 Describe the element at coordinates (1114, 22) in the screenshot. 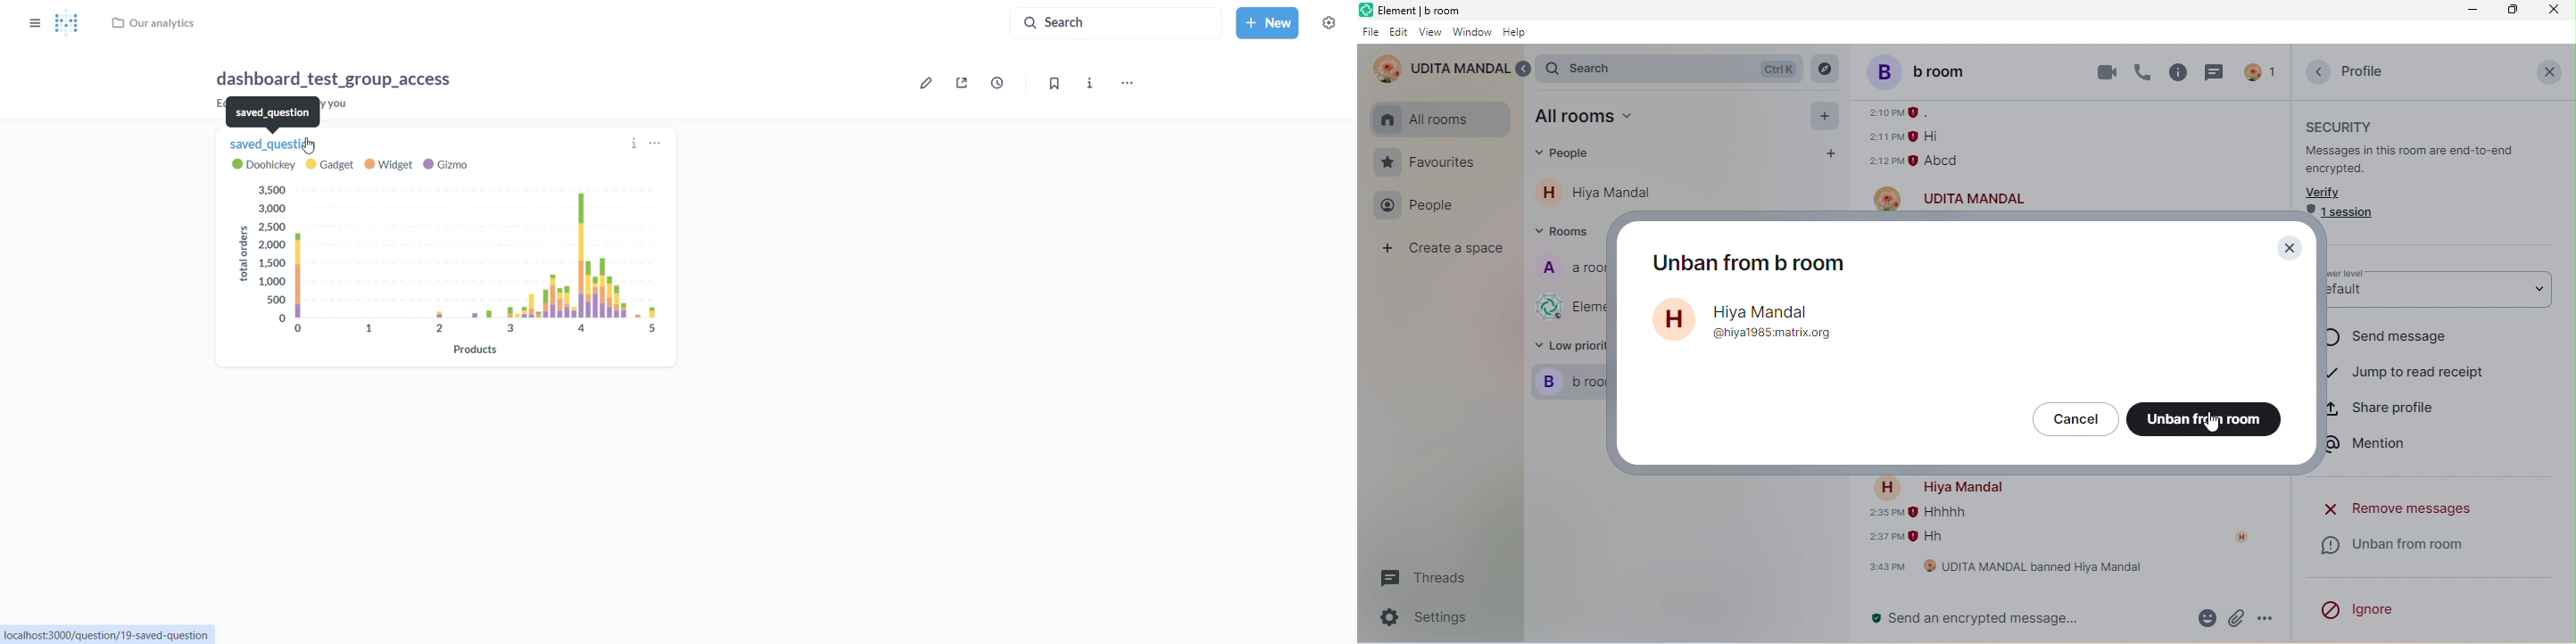

I see `search` at that location.